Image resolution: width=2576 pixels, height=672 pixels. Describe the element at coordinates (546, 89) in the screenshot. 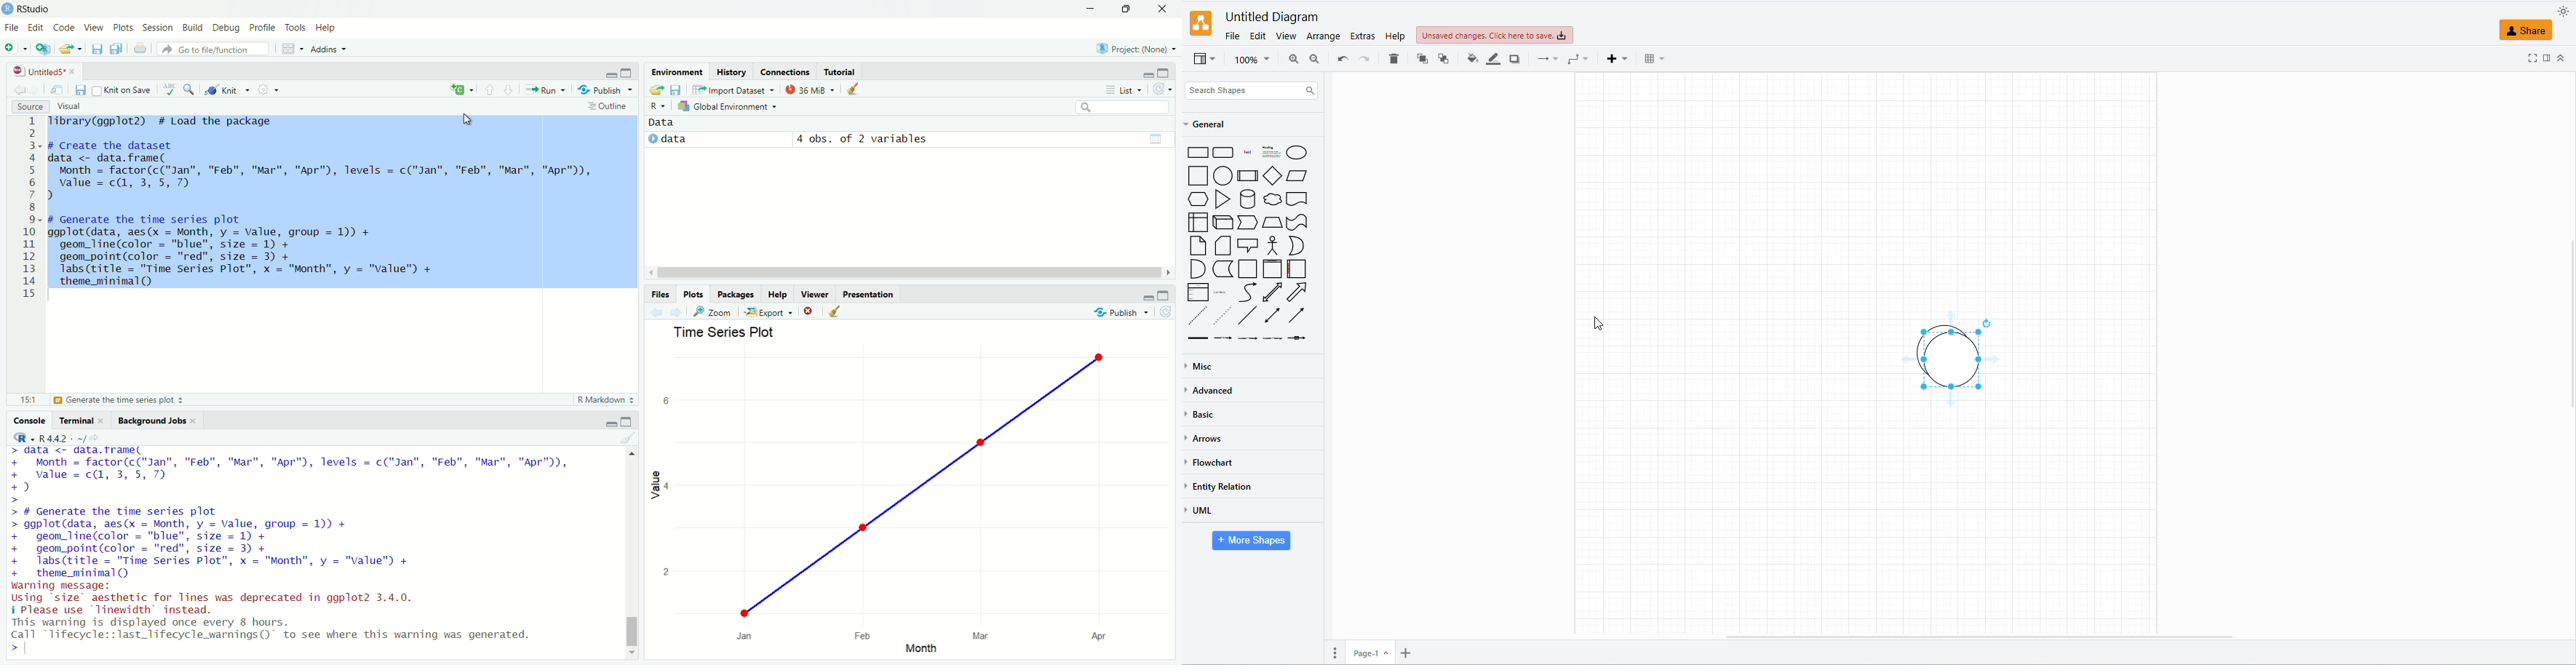

I see `run the current line or selection` at that location.